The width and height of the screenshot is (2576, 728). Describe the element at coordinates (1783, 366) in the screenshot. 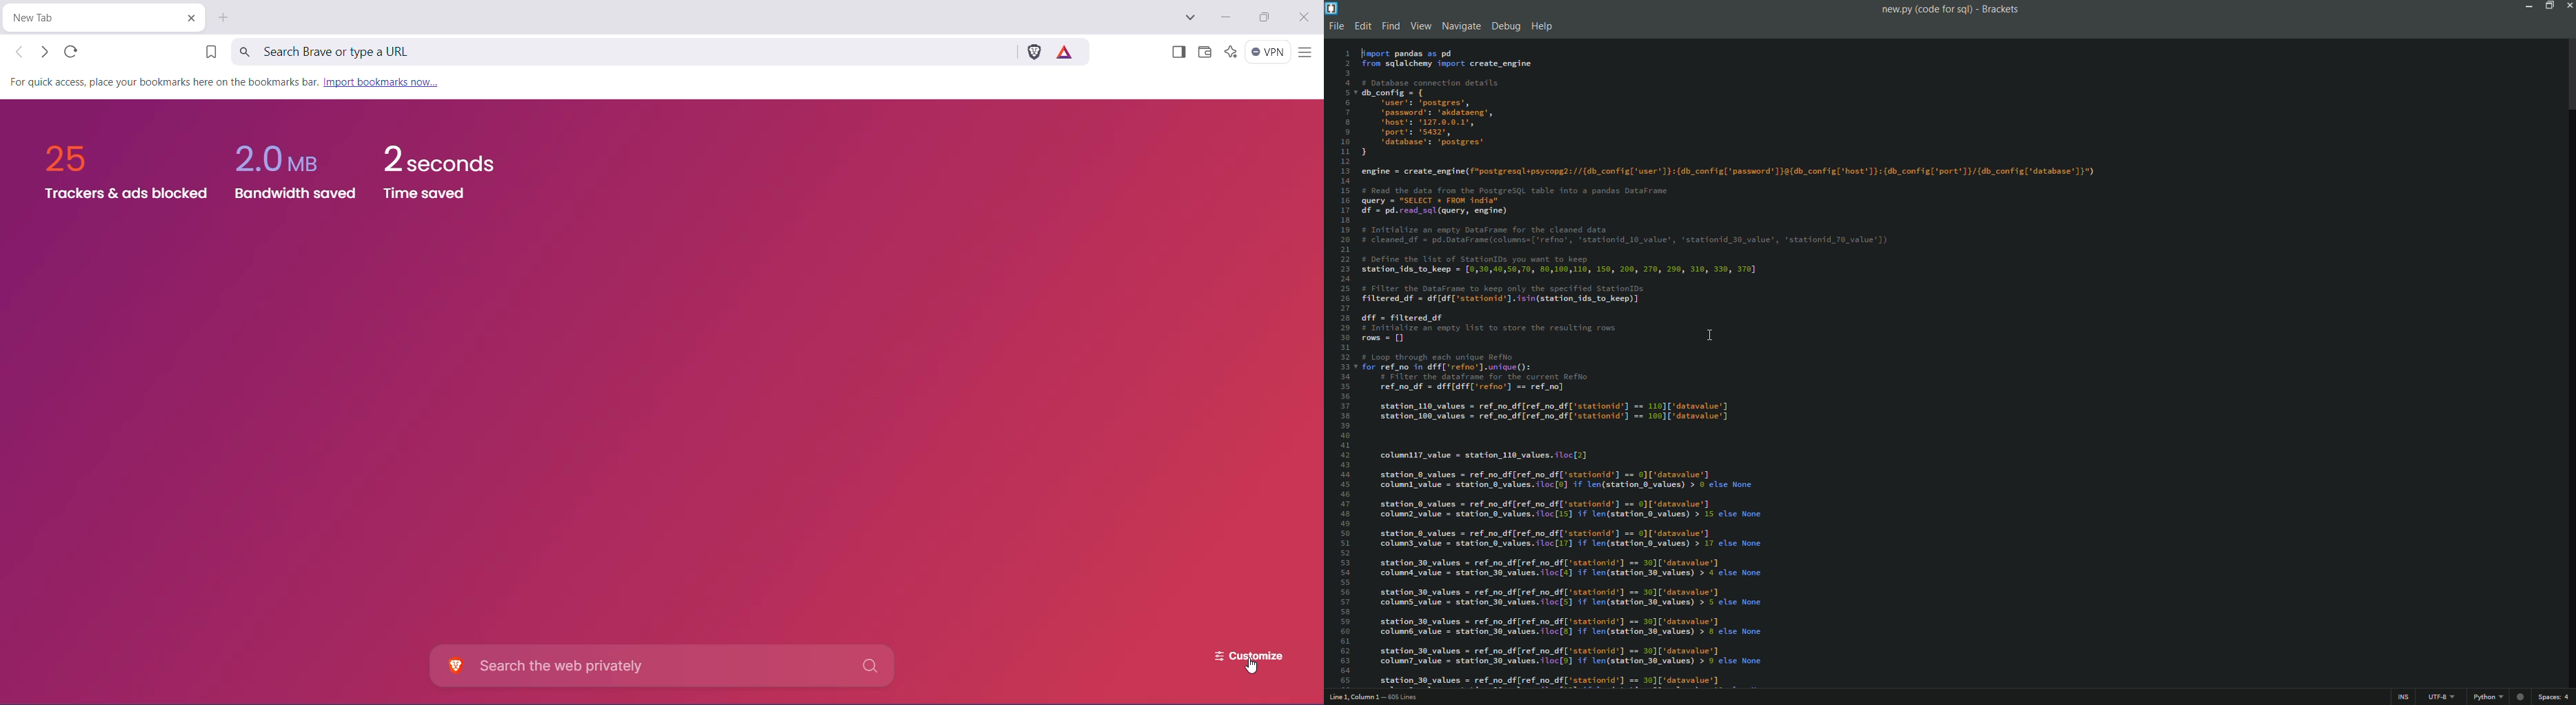

I see `new.py file content` at that location.